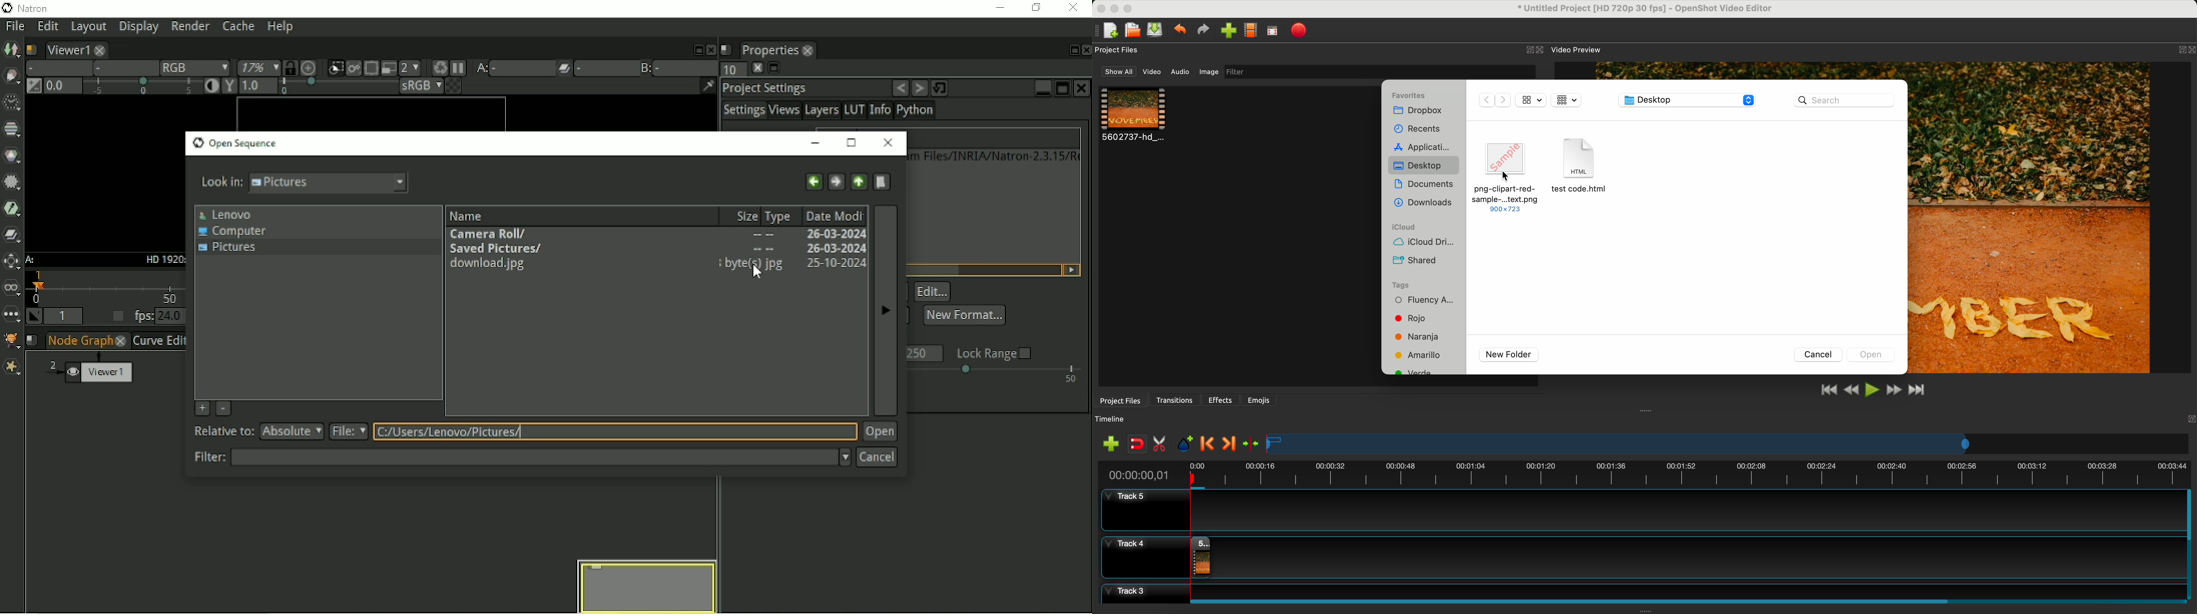 The height and width of the screenshot is (616, 2212). What do you see at coordinates (2035, 217) in the screenshot?
I see `pREVIEW` at bounding box center [2035, 217].